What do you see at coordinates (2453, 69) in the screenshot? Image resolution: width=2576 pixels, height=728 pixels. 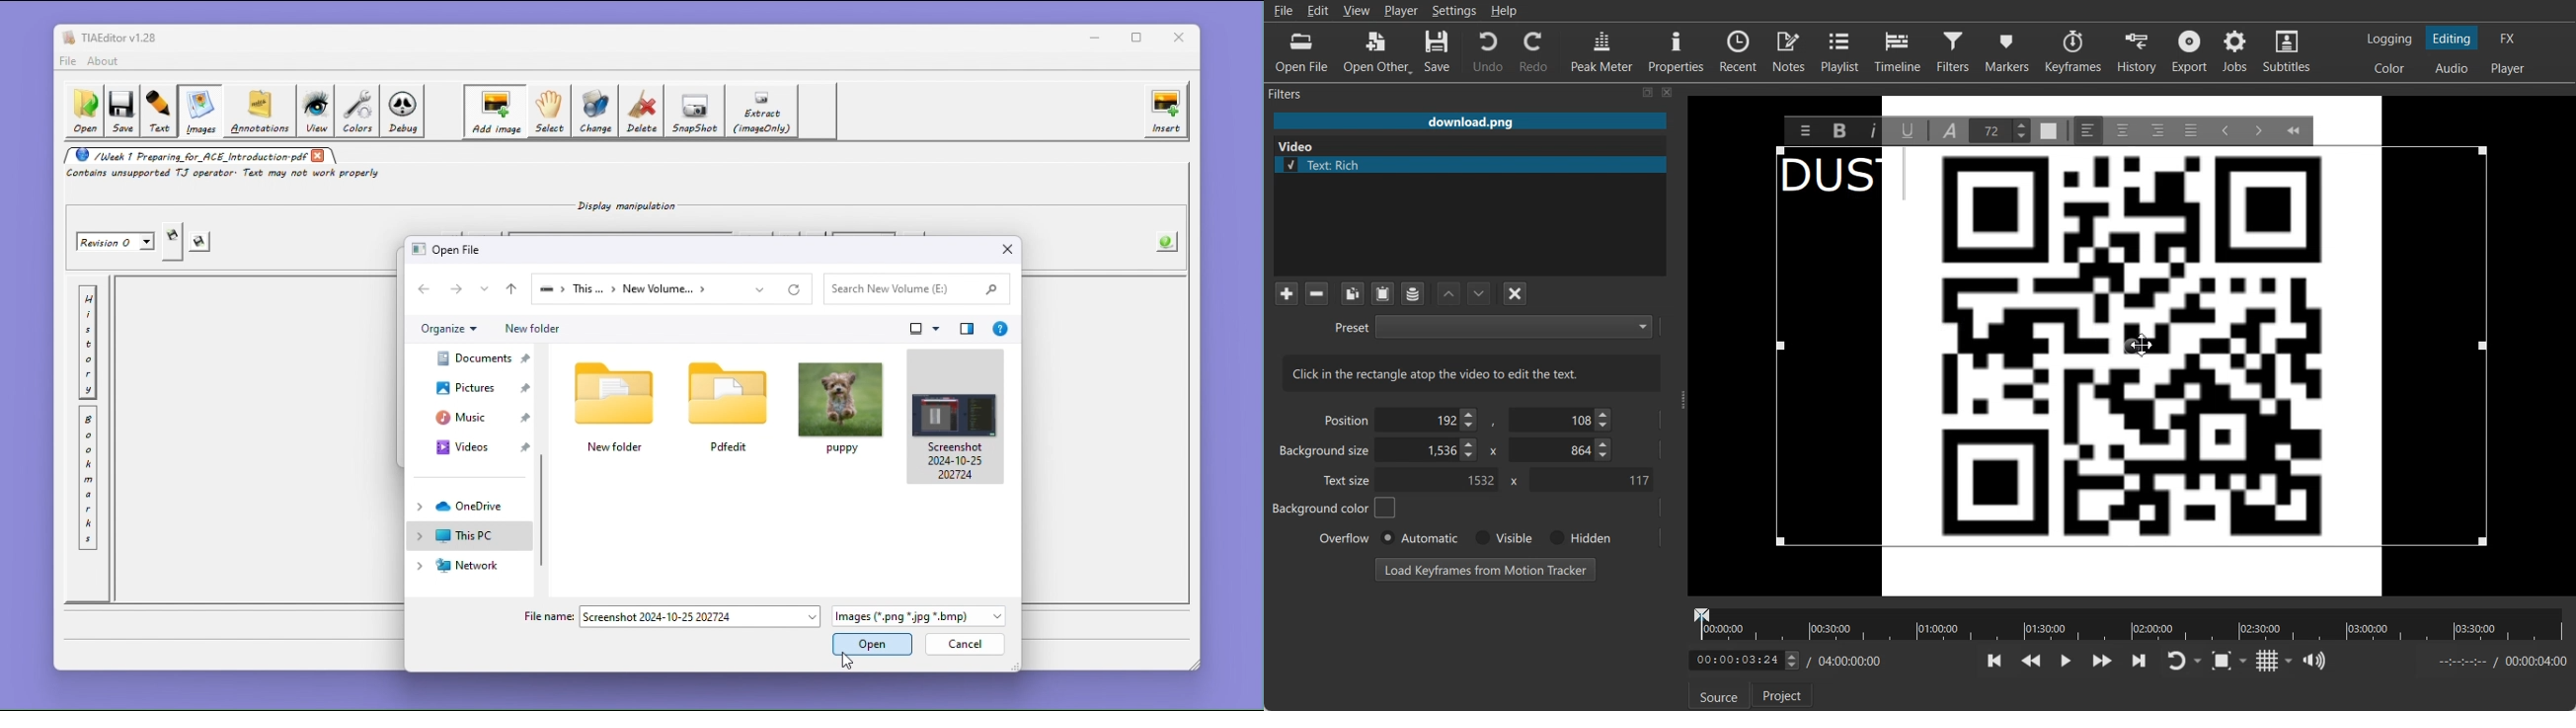 I see `Switching to the Audio layout` at bounding box center [2453, 69].